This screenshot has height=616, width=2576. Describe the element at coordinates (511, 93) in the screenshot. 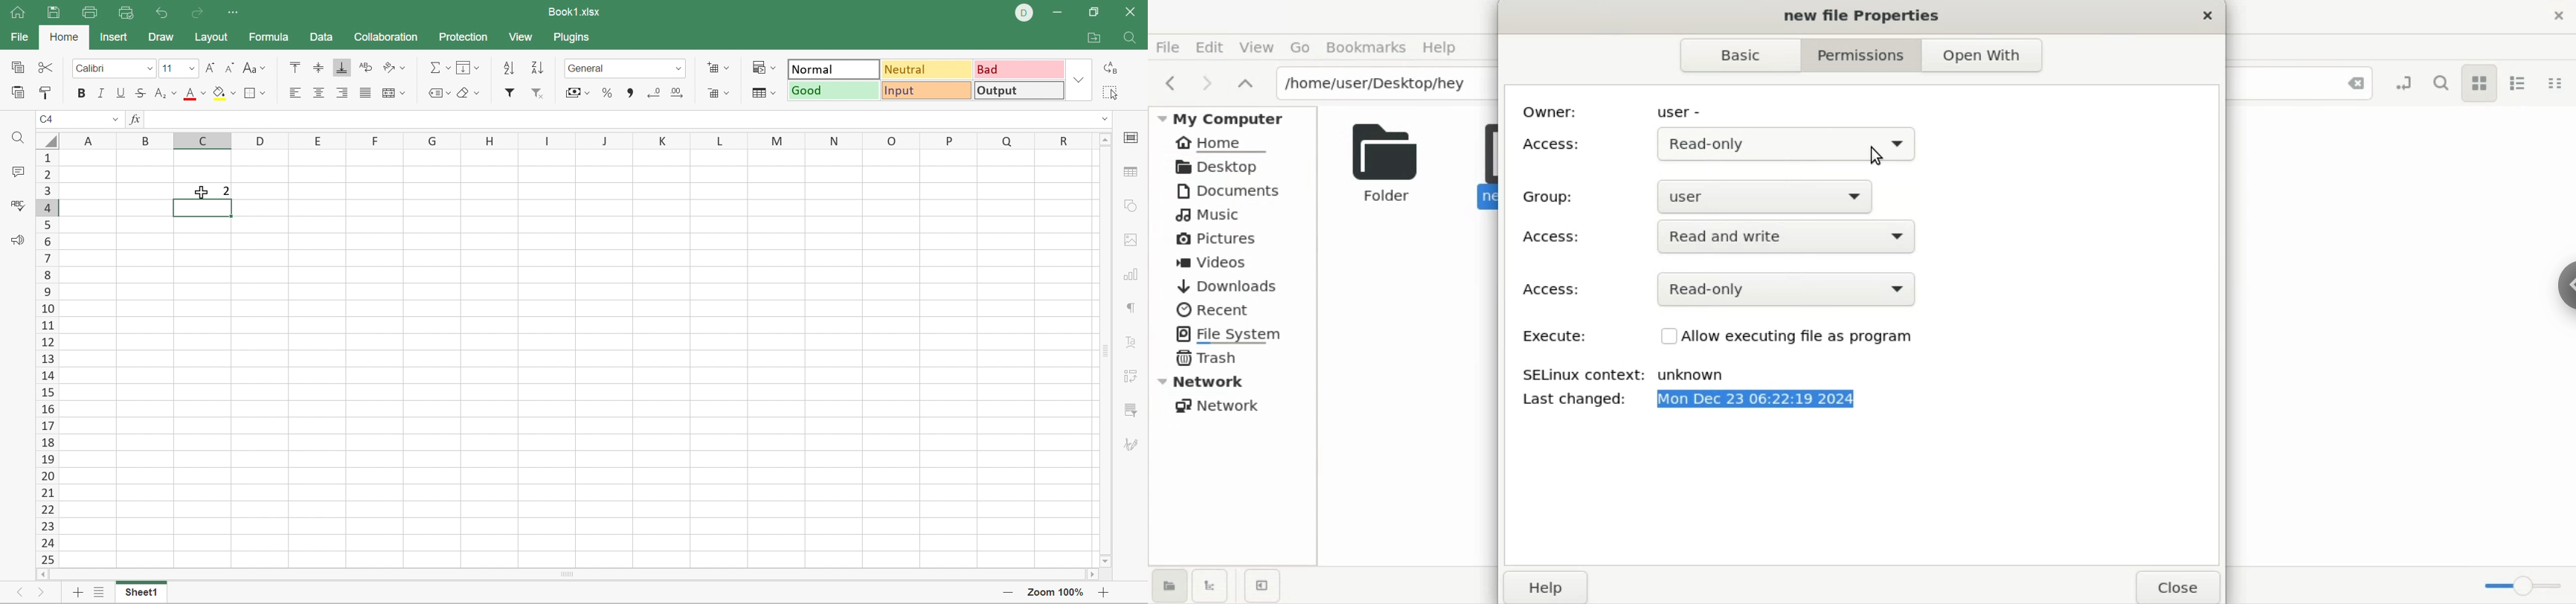

I see `Filter` at that location.